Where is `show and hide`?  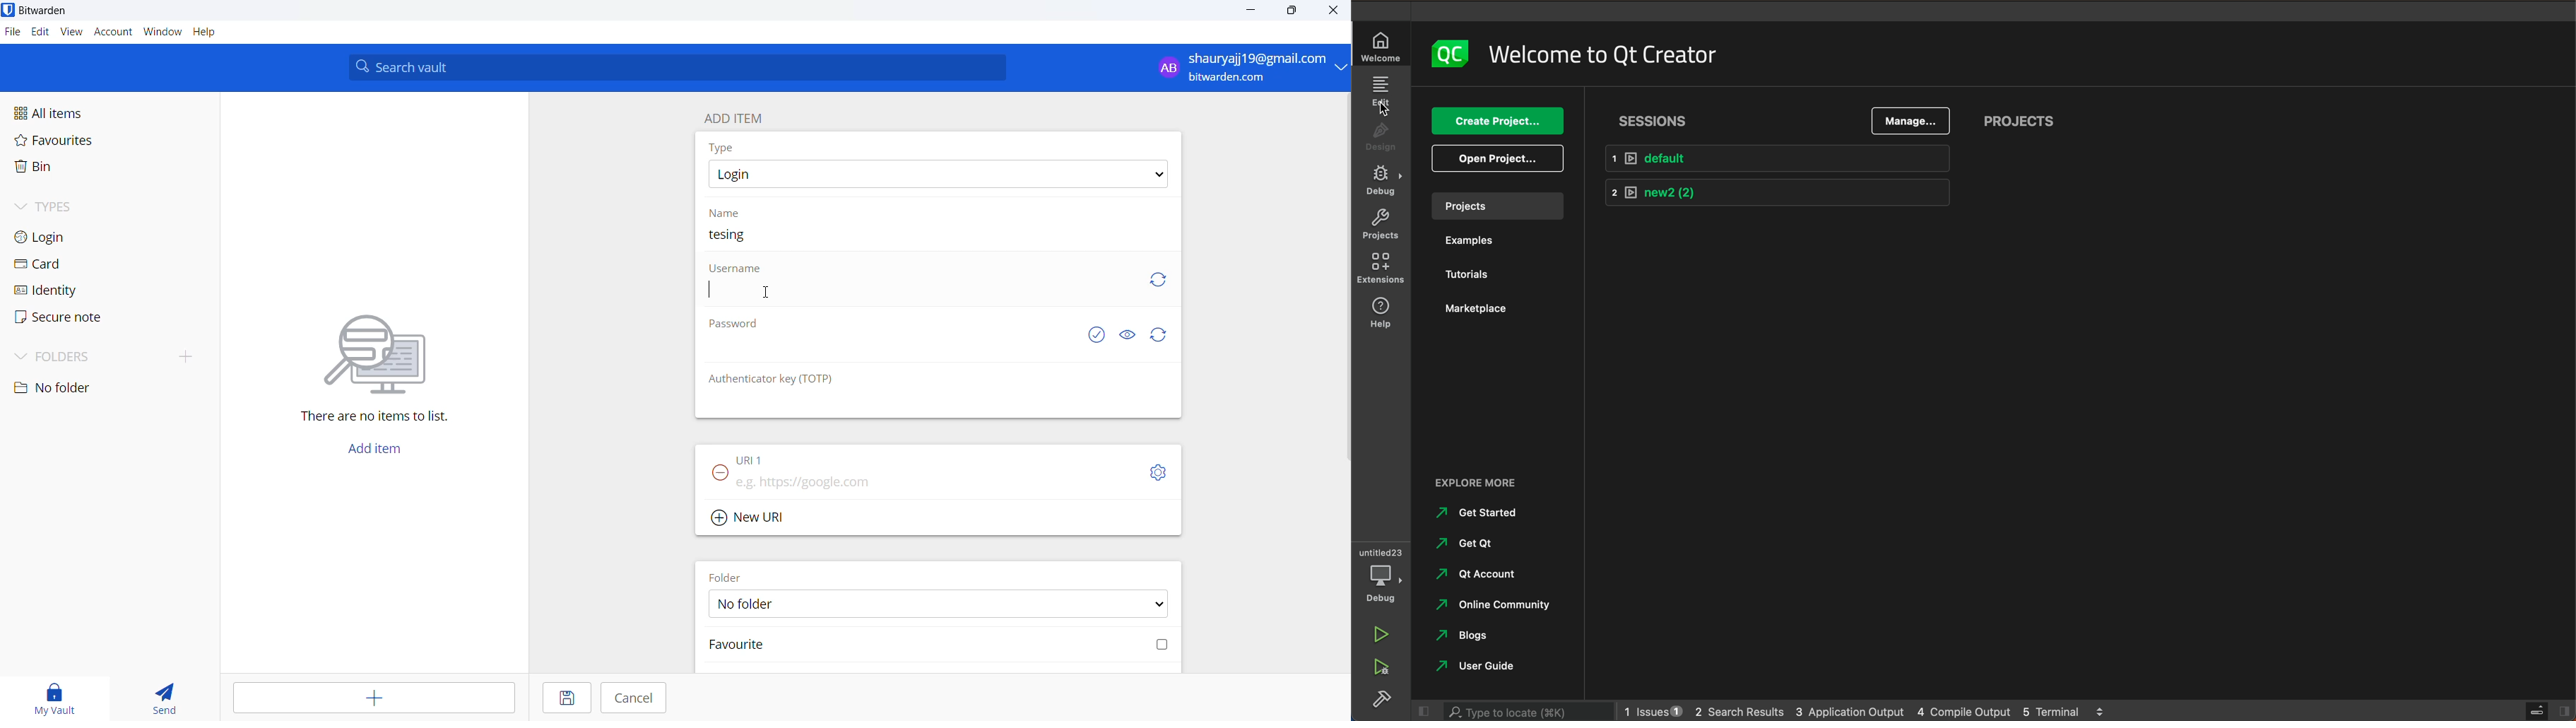
show and hide is located at coordinates (1128, 334).